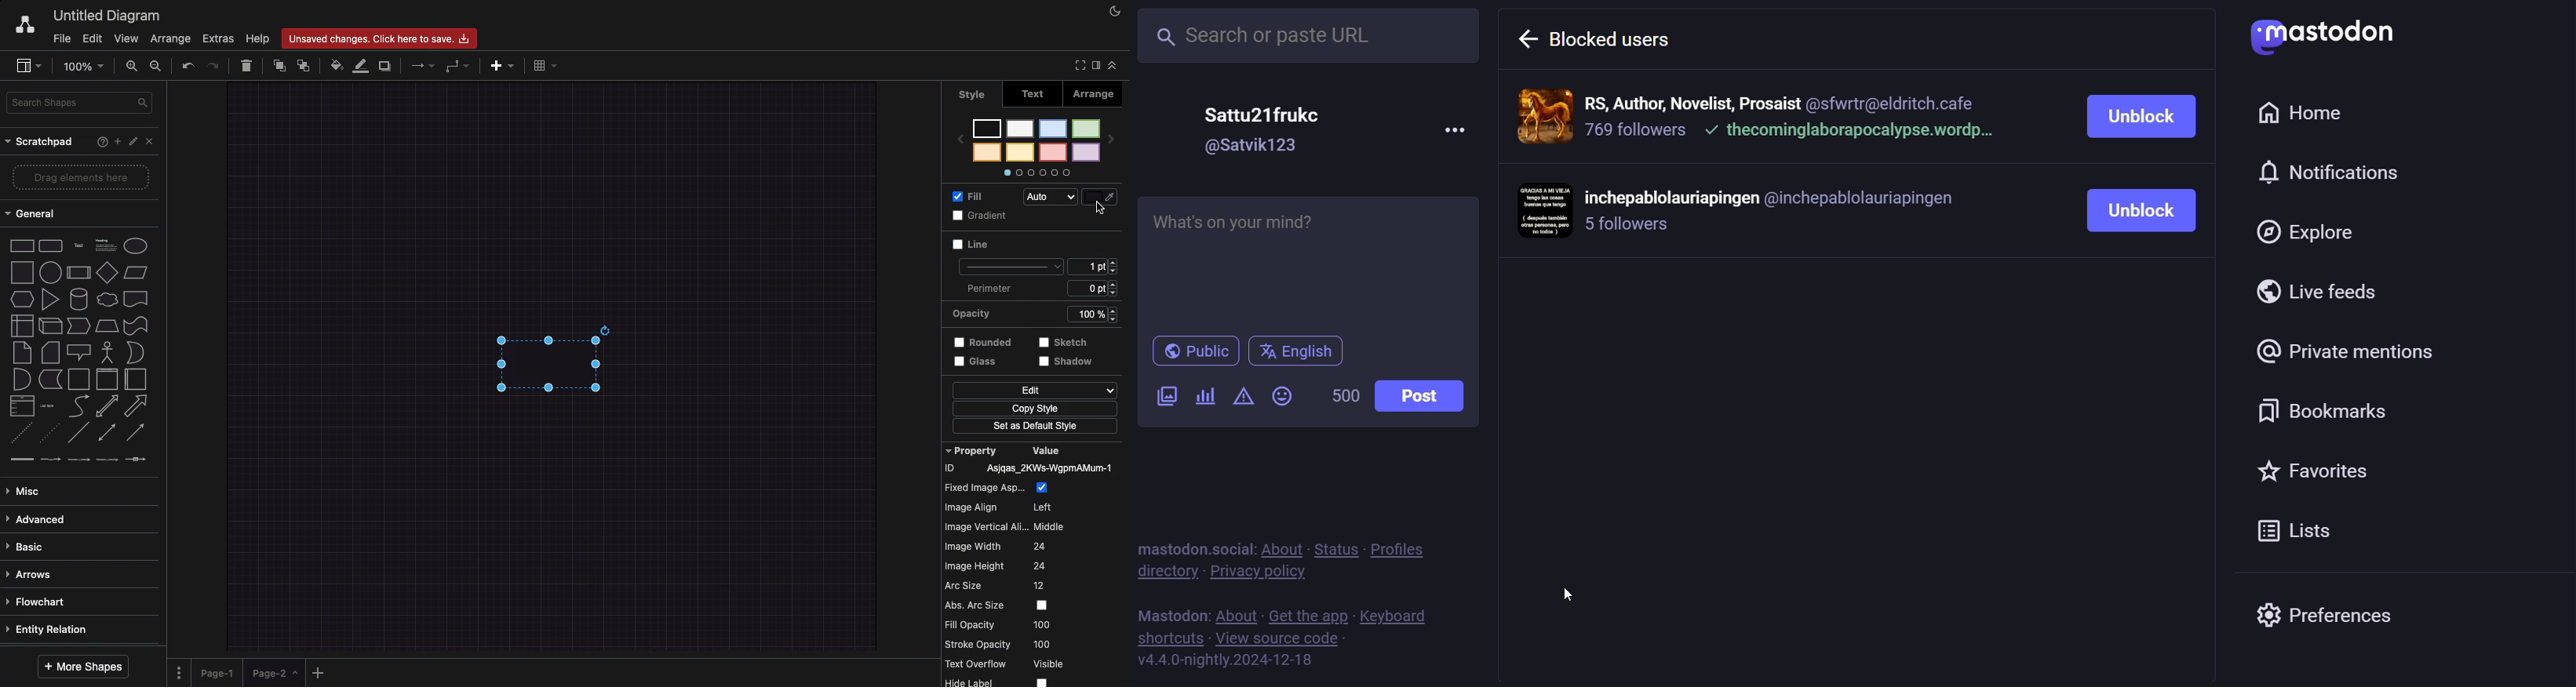 The height and width of the screenshot is (700, 2576). What do you see at coordinates (27, 487) in the screenshot?
I see `Misc` at bounding box center [27, 487].